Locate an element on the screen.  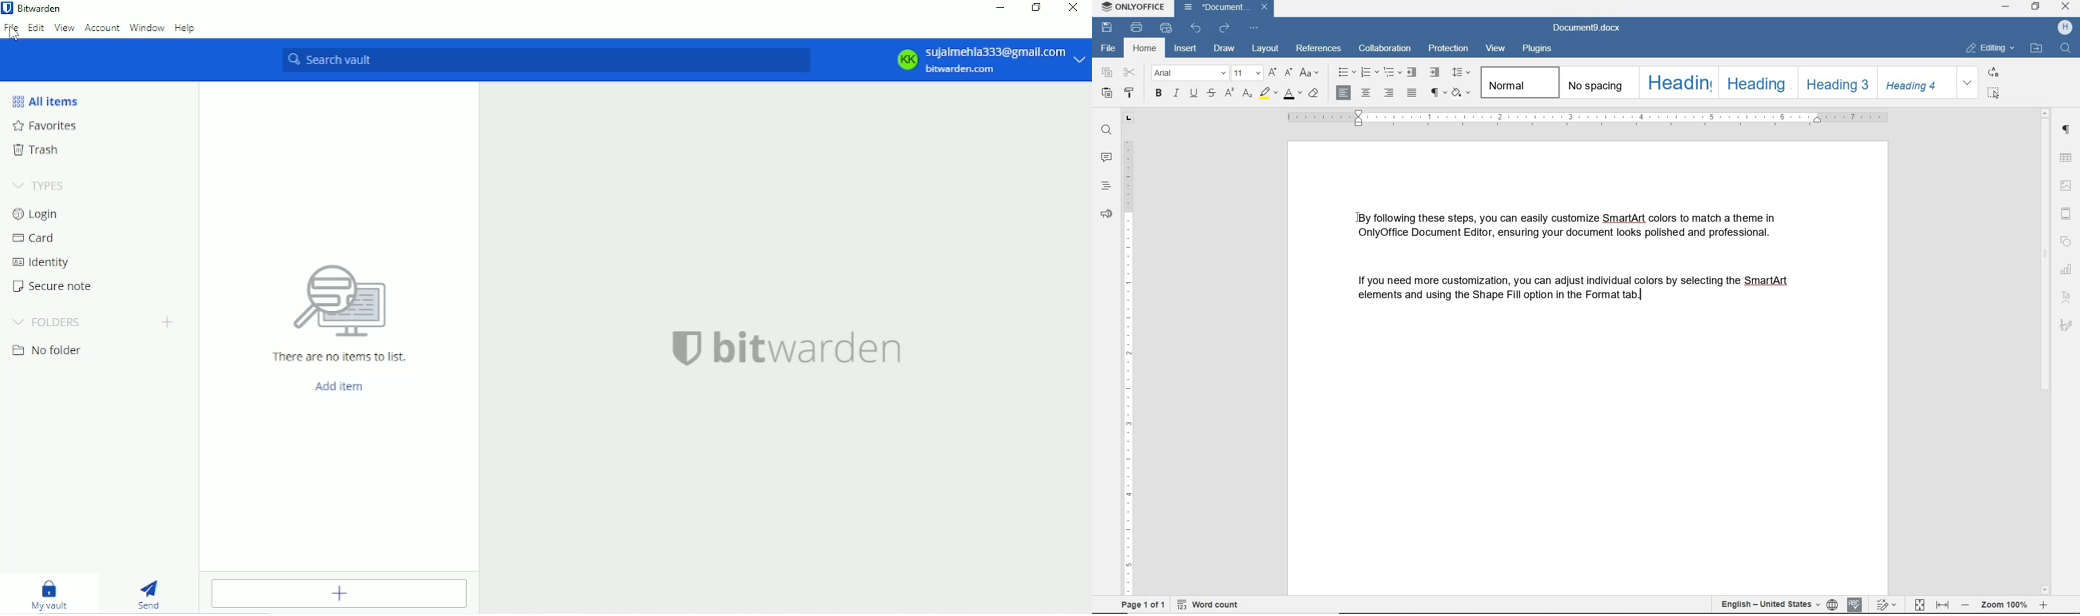
My vault is located at coordinates (44, 593).